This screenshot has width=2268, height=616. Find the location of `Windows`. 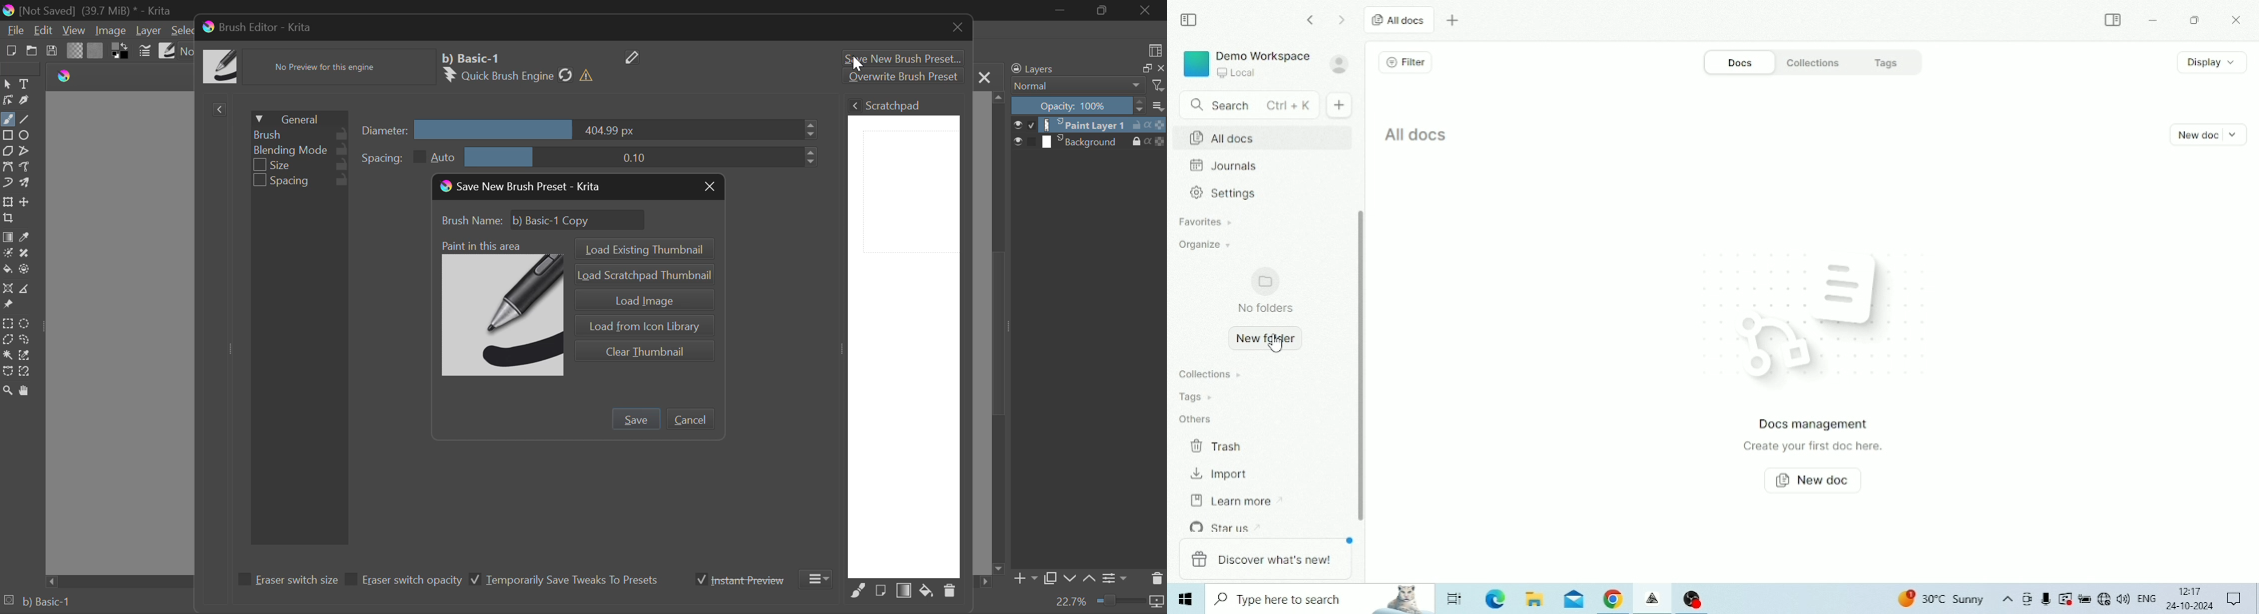

Windows is located at coordinates (1187, 599).